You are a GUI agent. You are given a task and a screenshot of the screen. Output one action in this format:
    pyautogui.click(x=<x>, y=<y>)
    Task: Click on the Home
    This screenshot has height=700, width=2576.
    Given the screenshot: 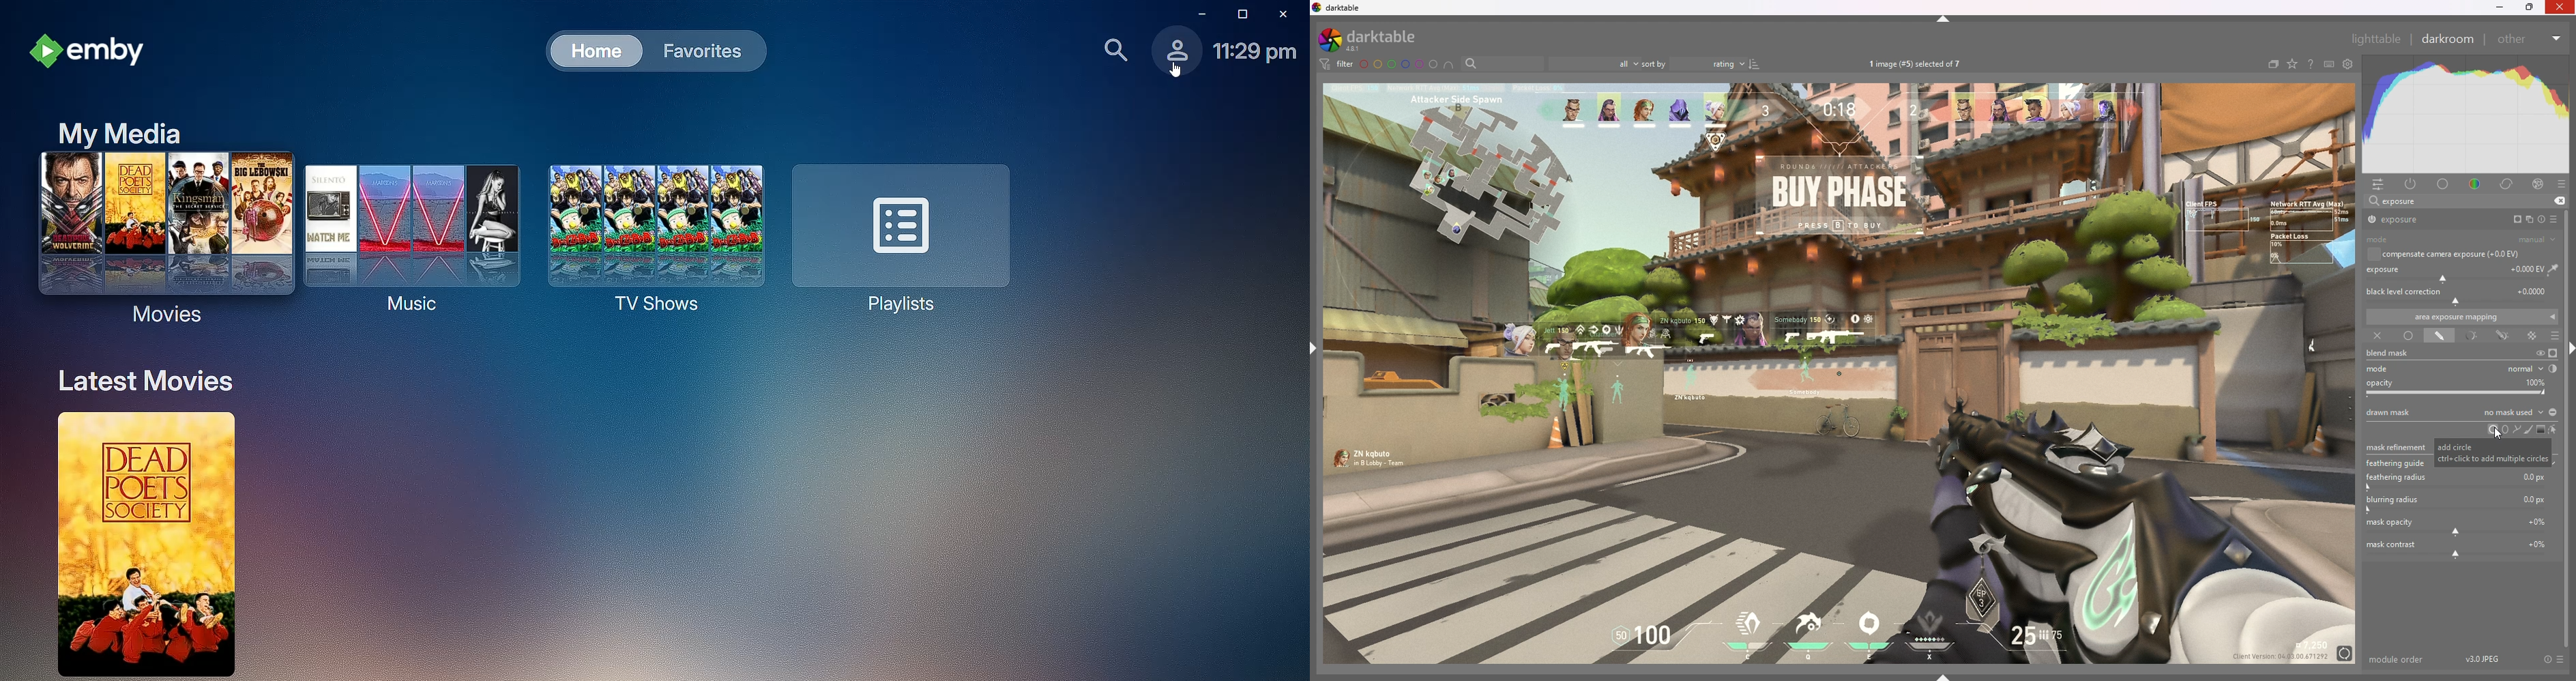 What is the action you would take?
    pyautogui.click(x=594, y=50)
    